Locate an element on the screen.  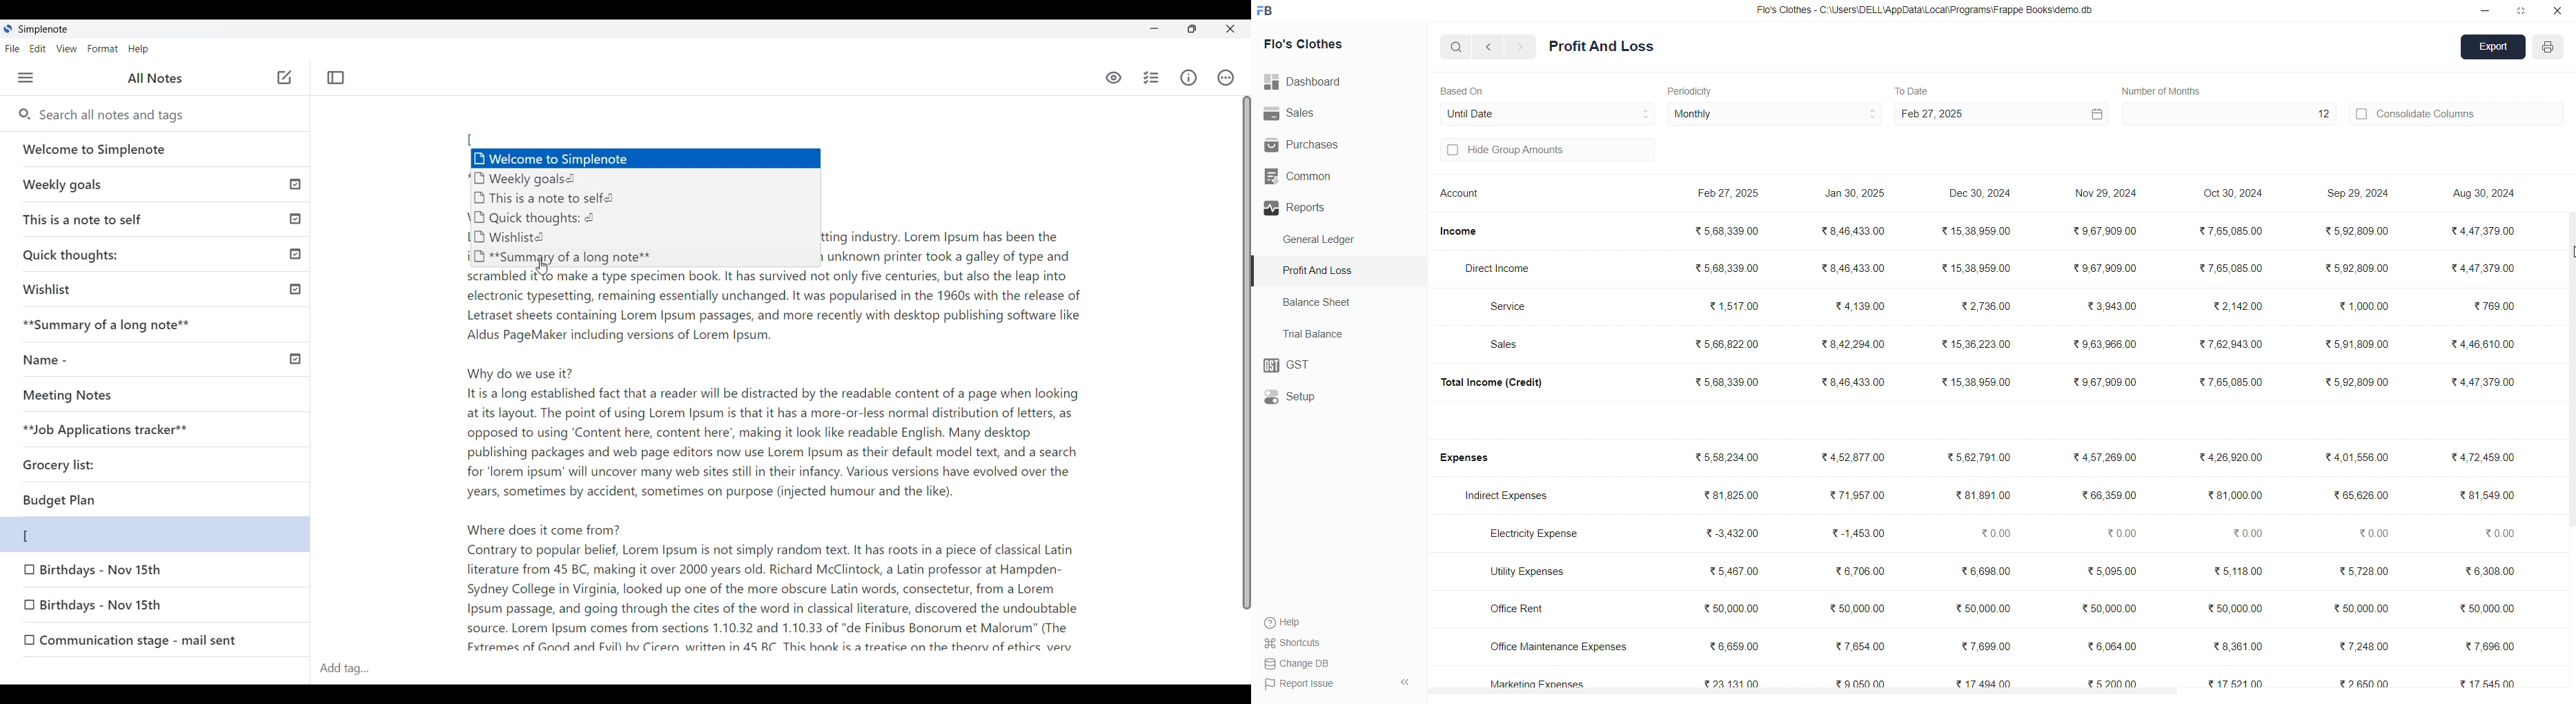
General Ledger is located at coordinates (1326, 240).